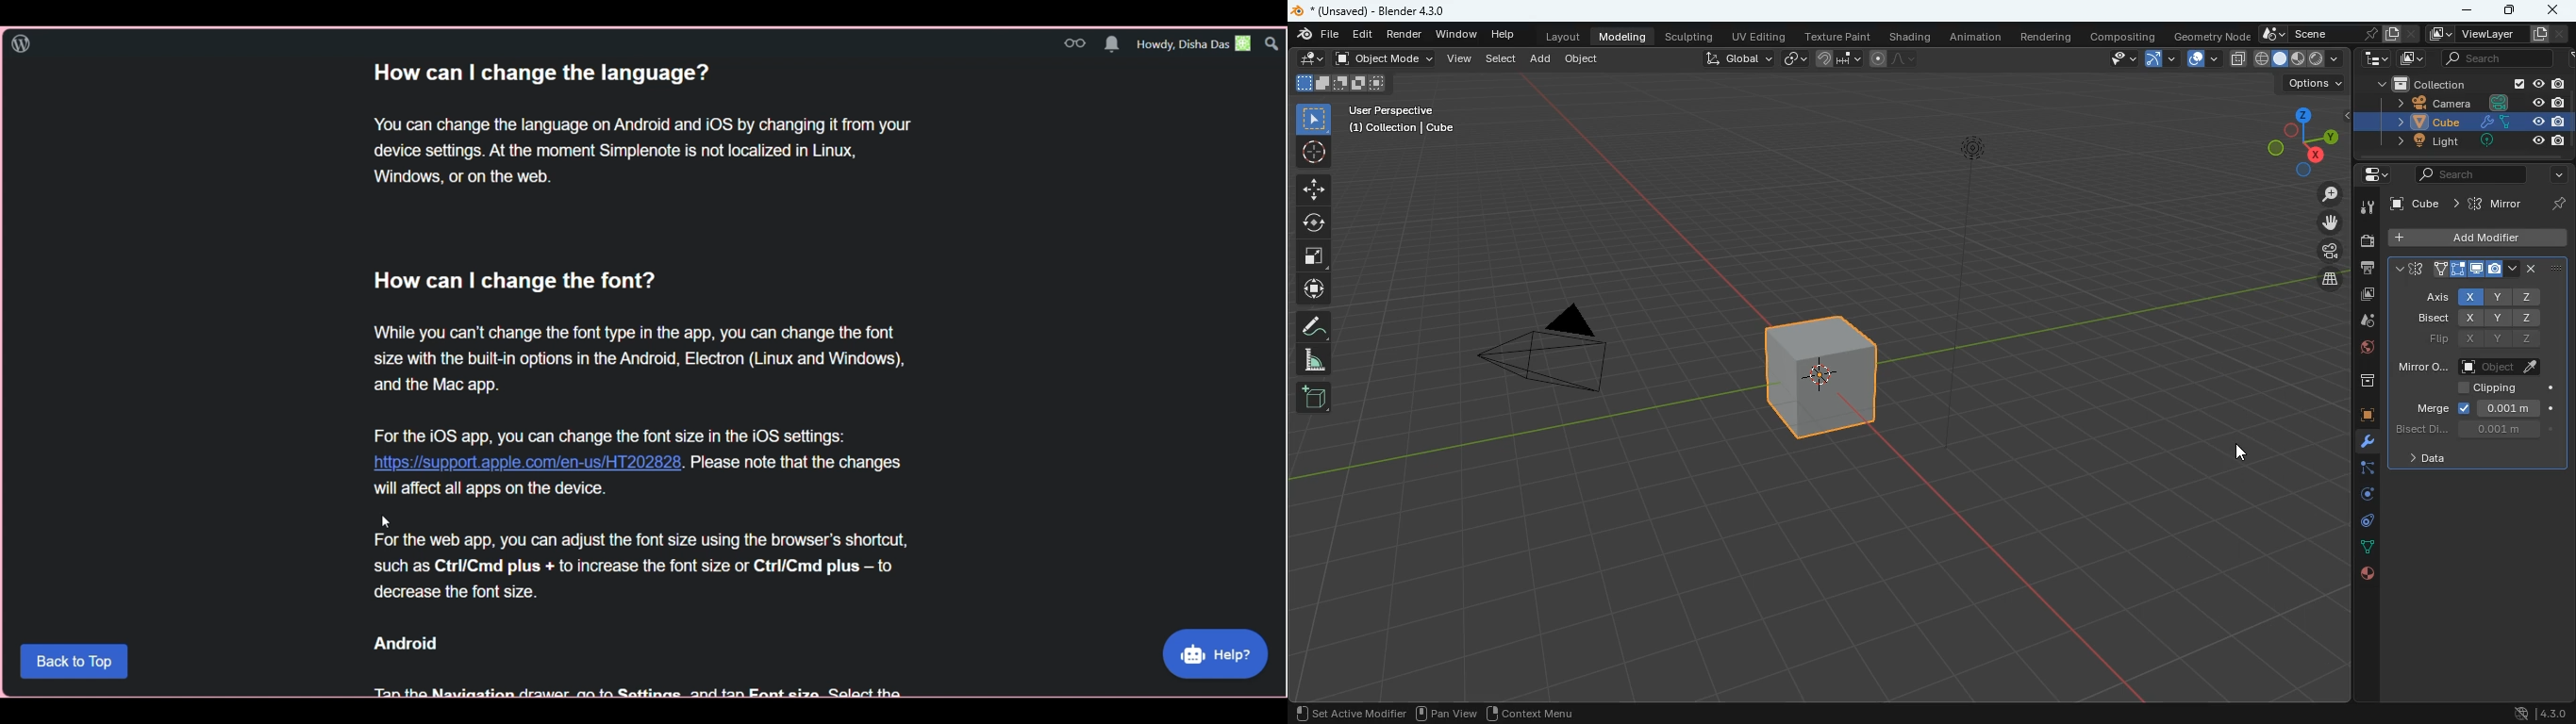 This screenshot has height=728, width=2576. What do you see at coordinates (671, 571) in the screenshot?
I see `will affect all apps on the device.

rk
For the web app, you can adjust the font size using the browser's shortcut,
such as Ctrl/Cmd plus + to increase the font size or Ctrl/Cmd plus — to
decrease the font size.
Android` at bounding box center [671, 571].